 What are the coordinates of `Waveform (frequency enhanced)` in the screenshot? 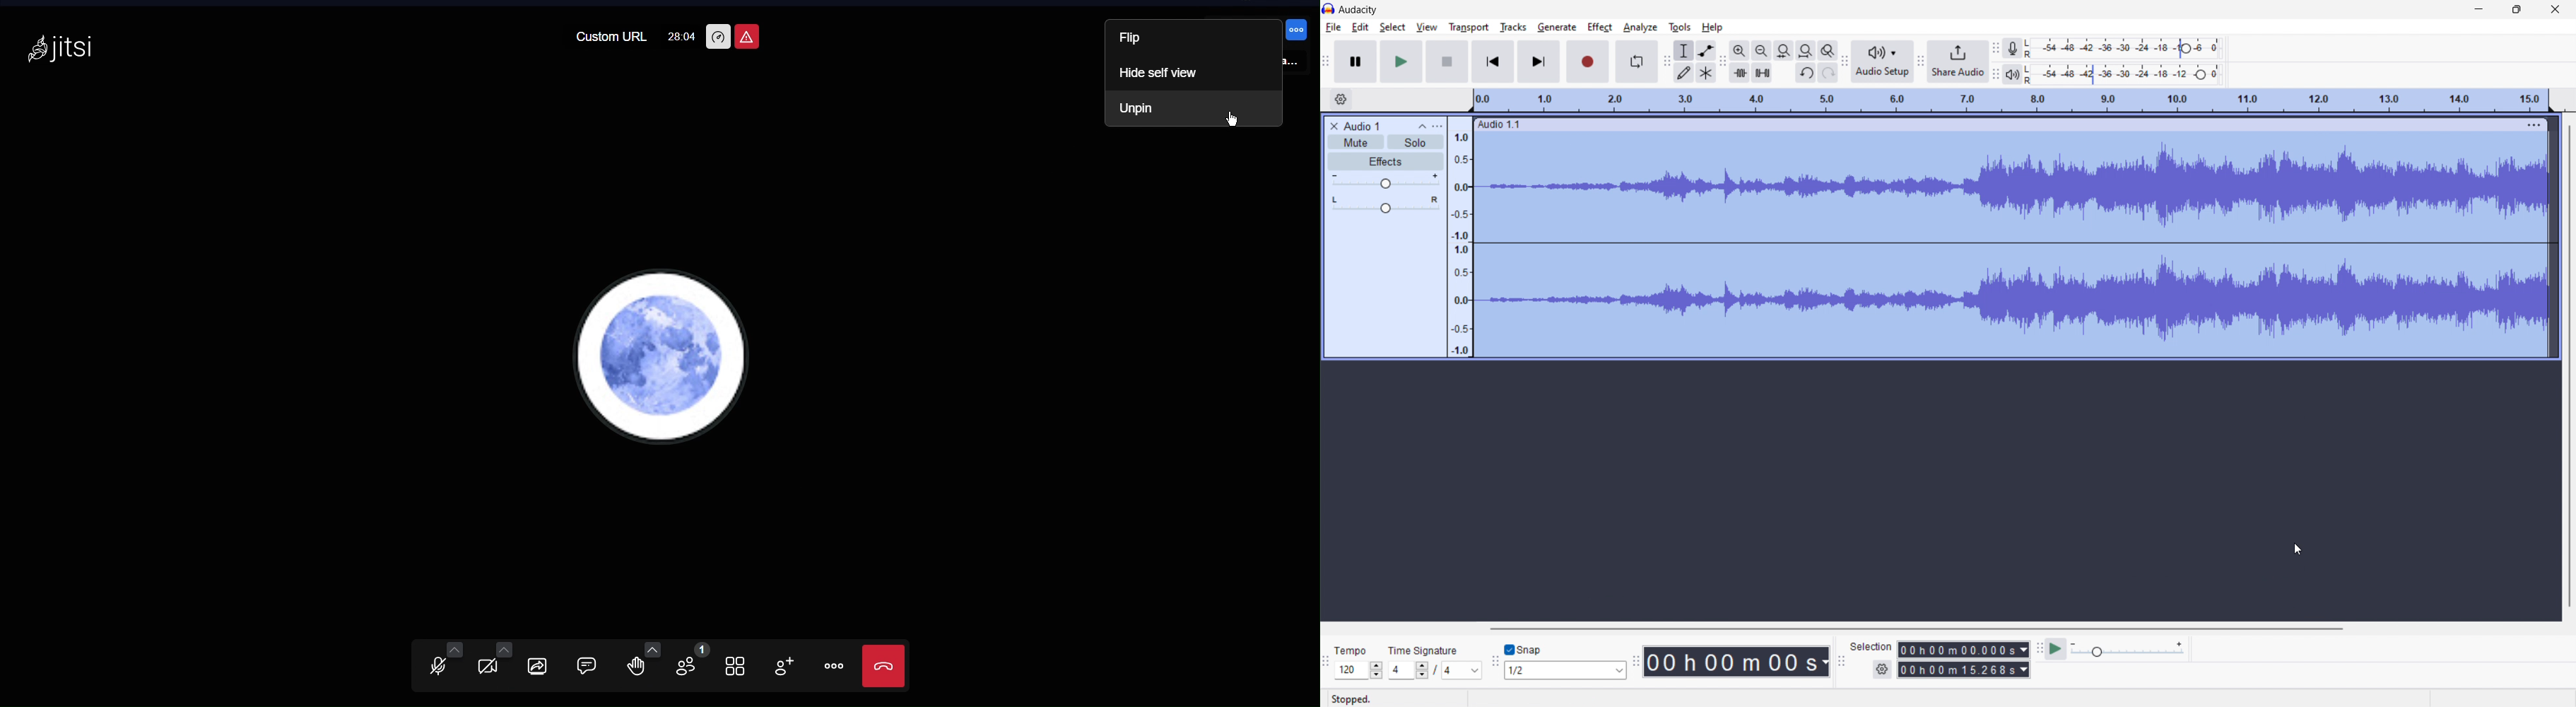 It's located at (2014, 297).